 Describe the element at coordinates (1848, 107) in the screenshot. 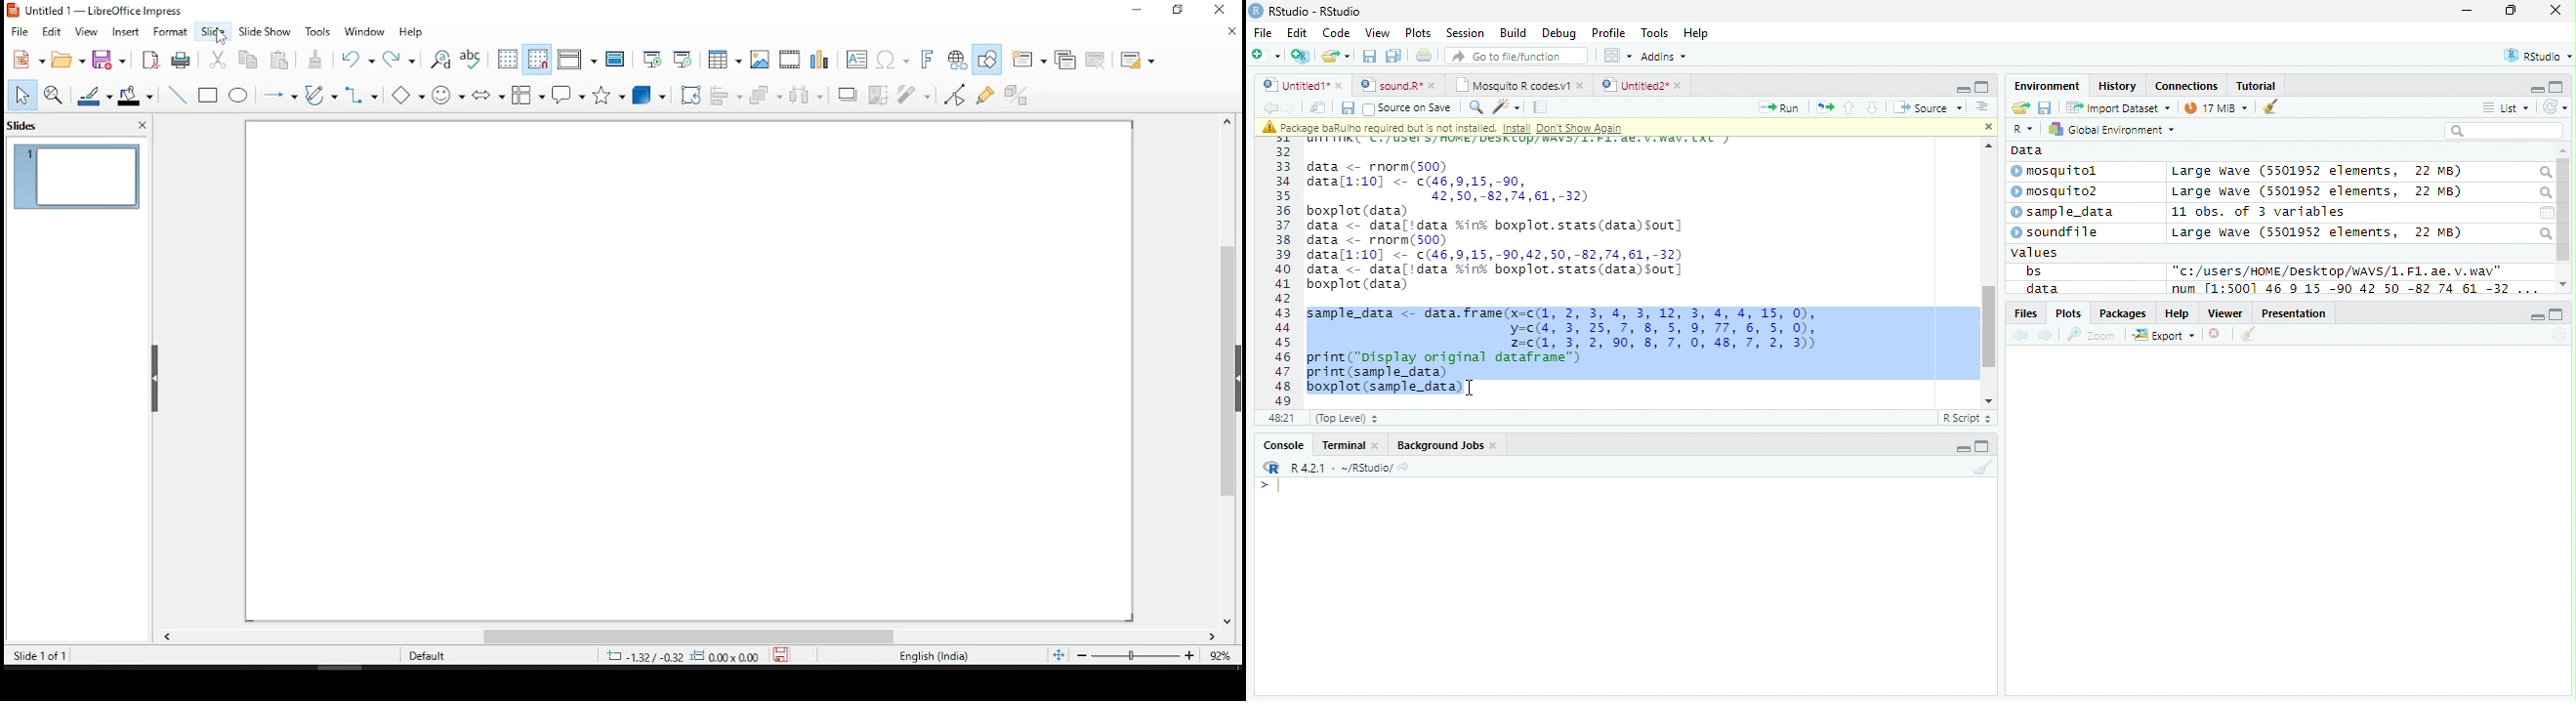

I see `Go to previous section` at that location.